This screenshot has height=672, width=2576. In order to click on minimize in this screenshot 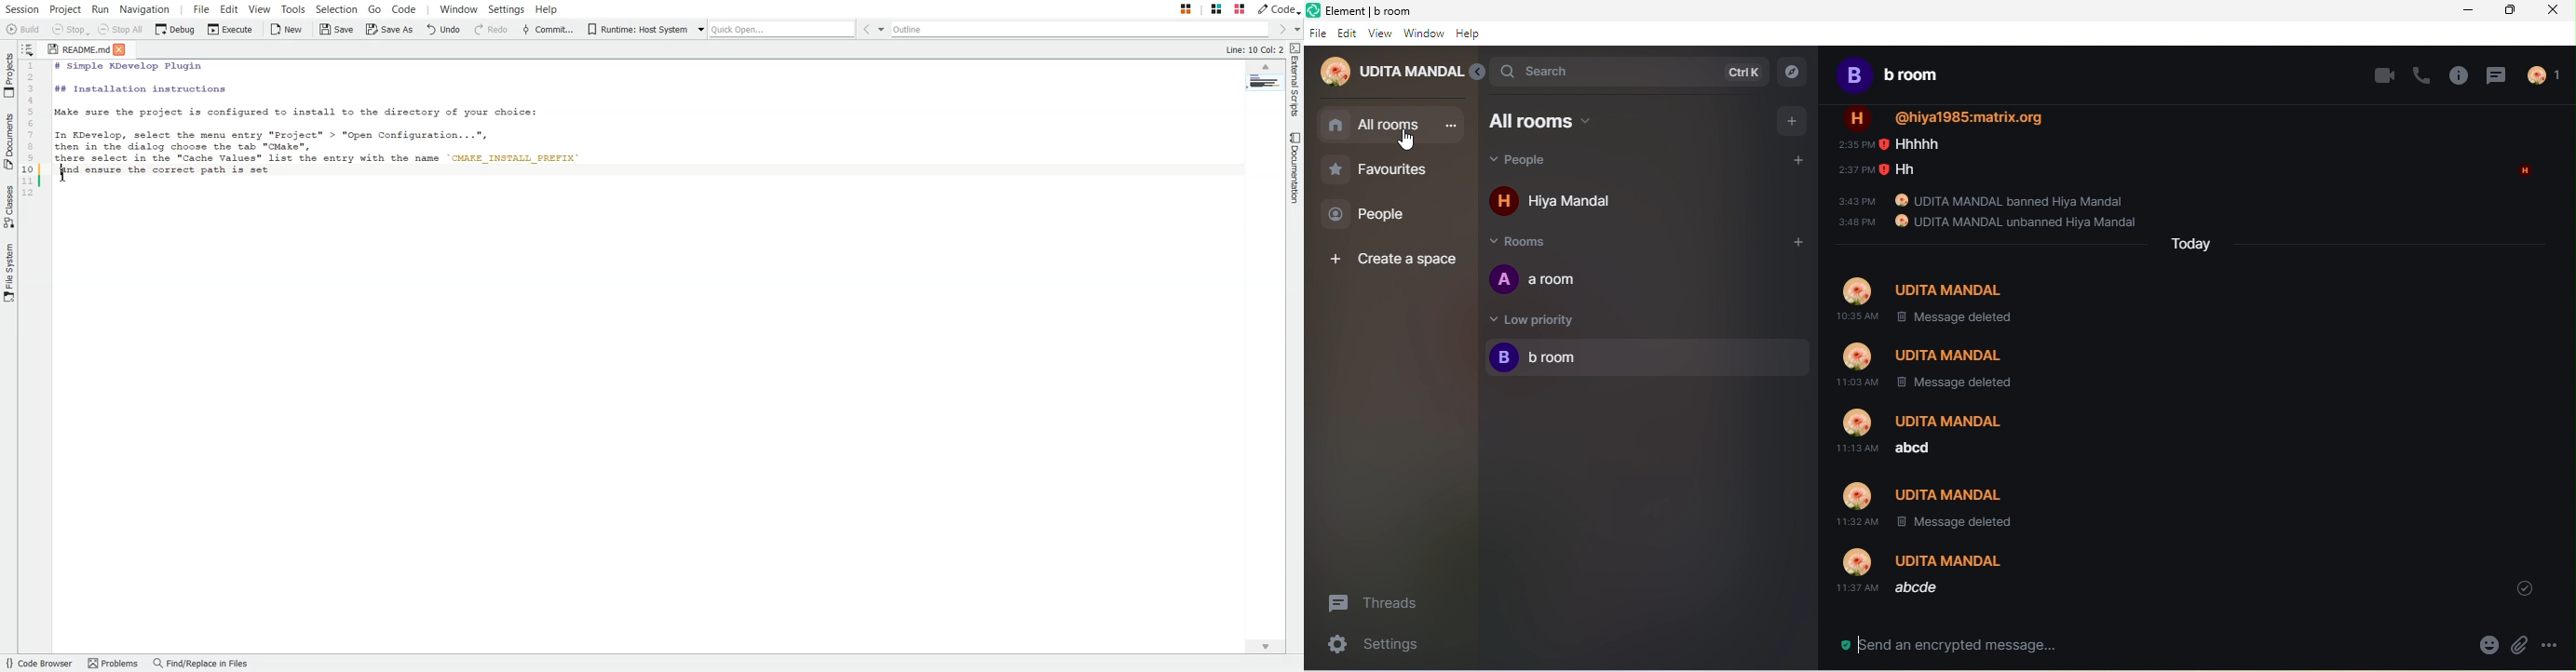, I will do `click(2469, 9)`.